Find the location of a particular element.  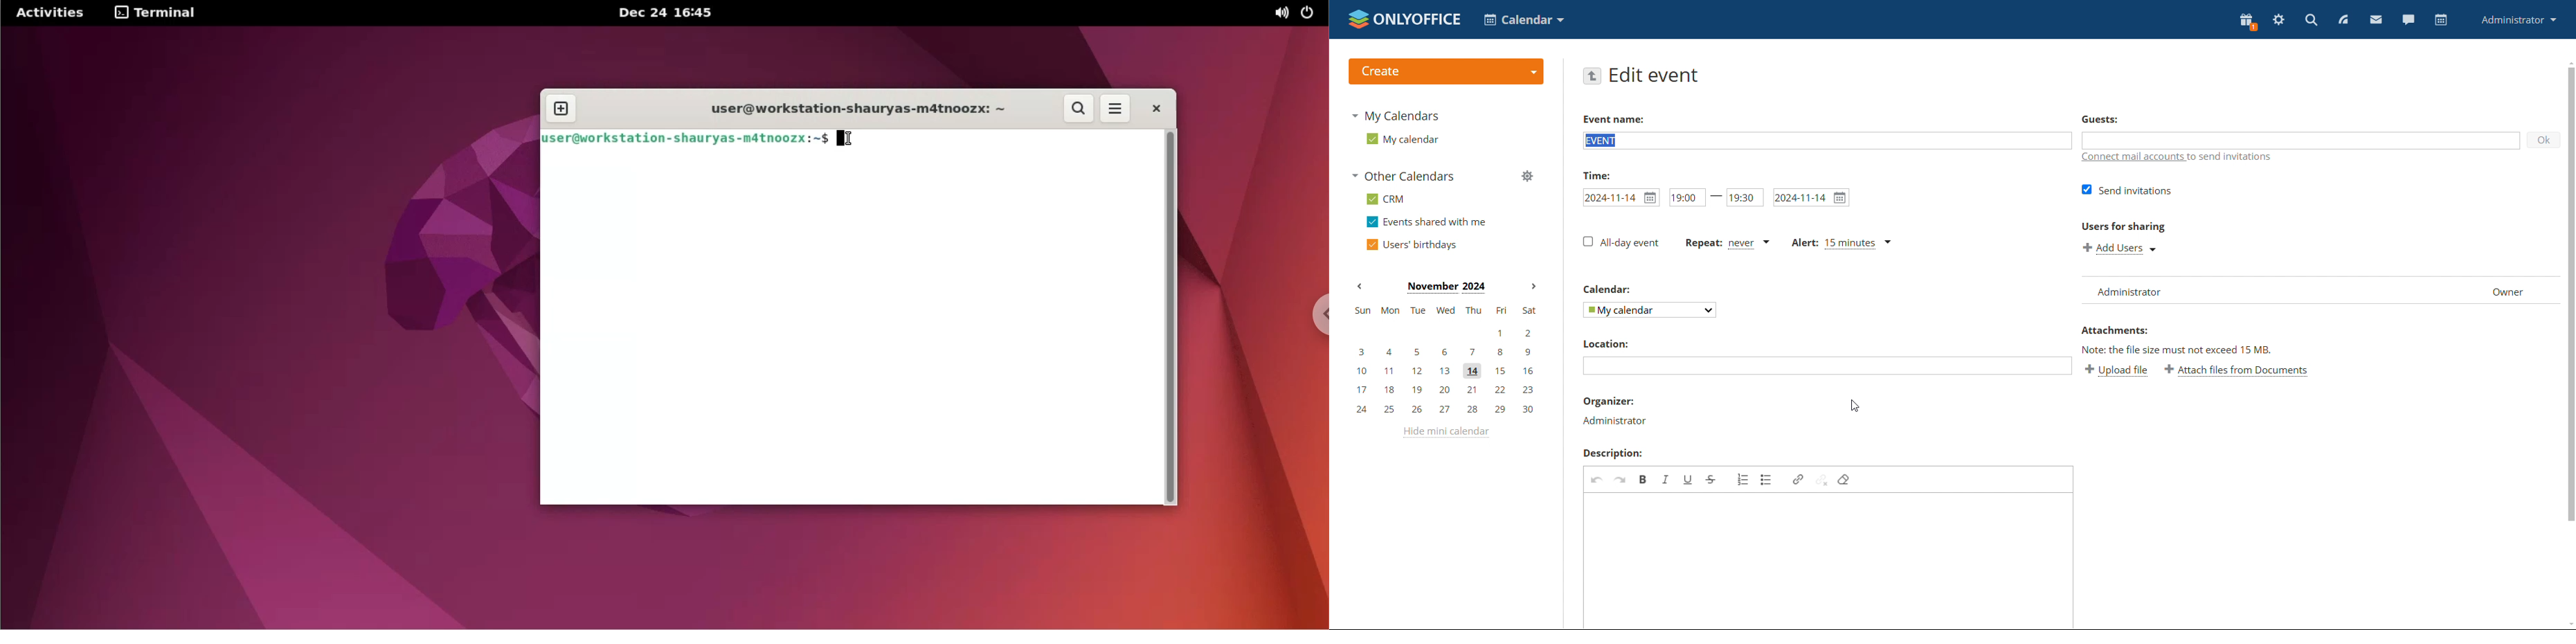

send invitations is located at coordinates (2125, 191).